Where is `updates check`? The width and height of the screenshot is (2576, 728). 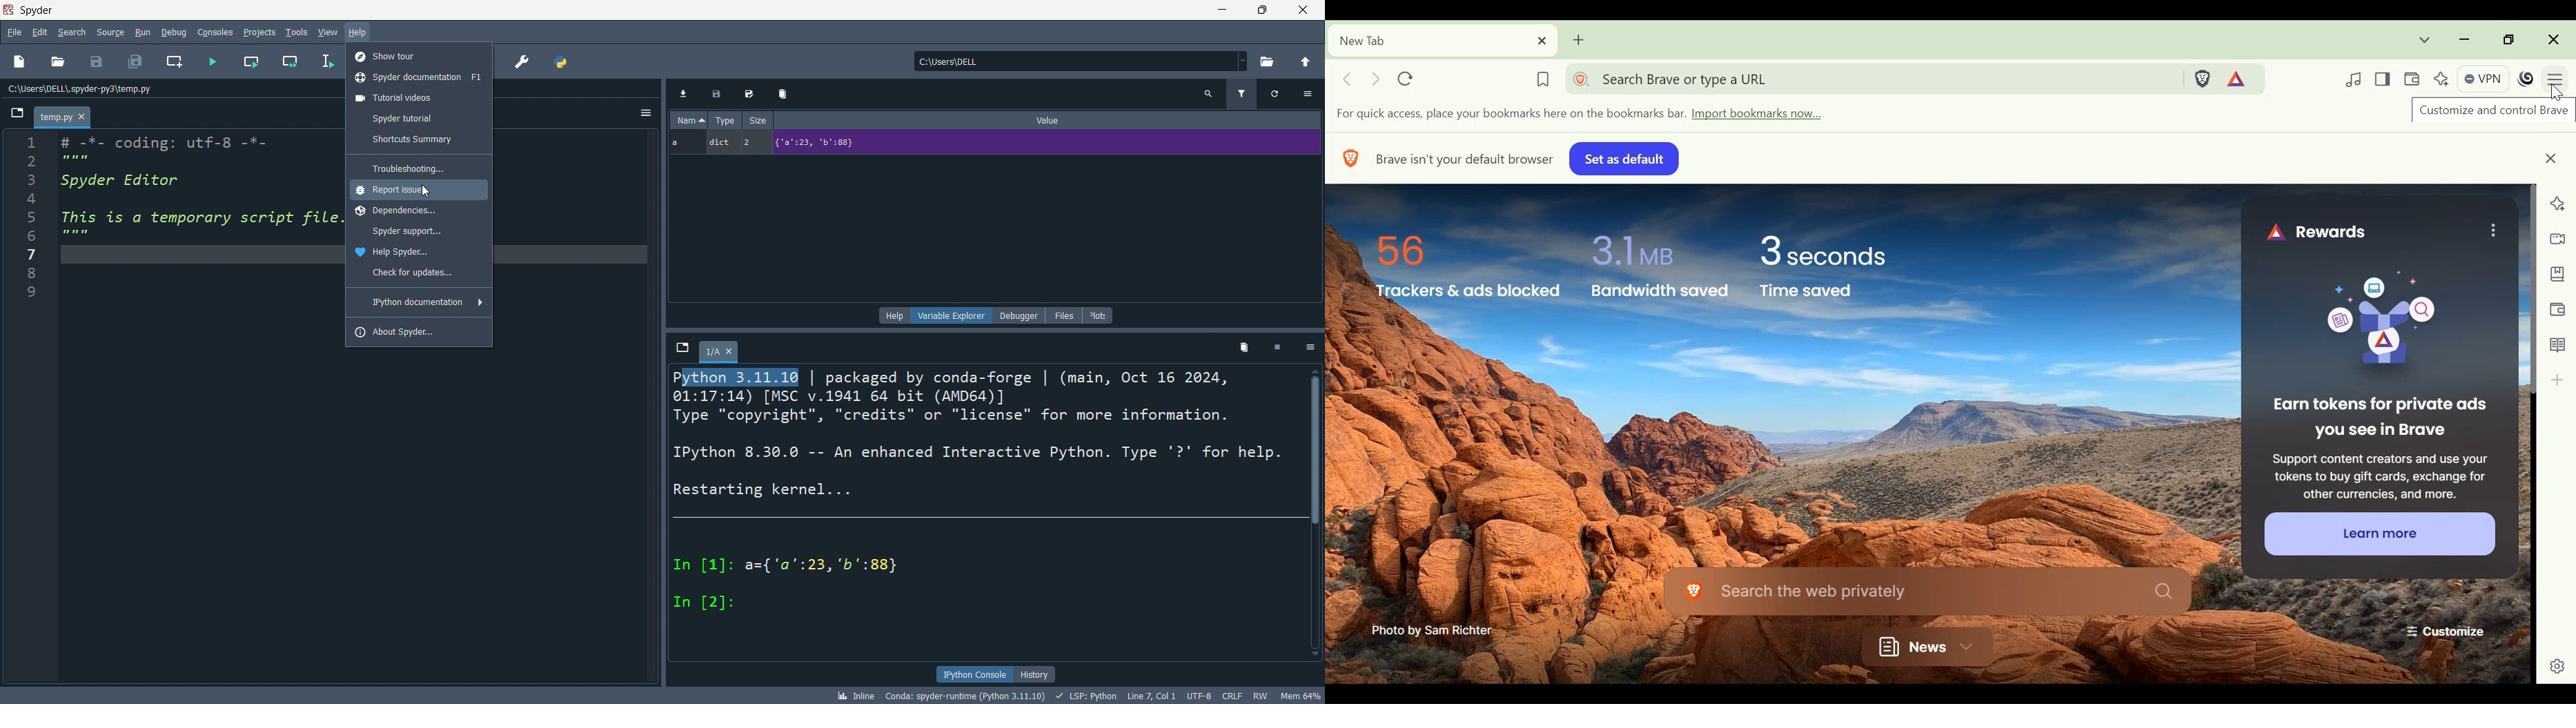
updates check is located at coordinates (420, 273).